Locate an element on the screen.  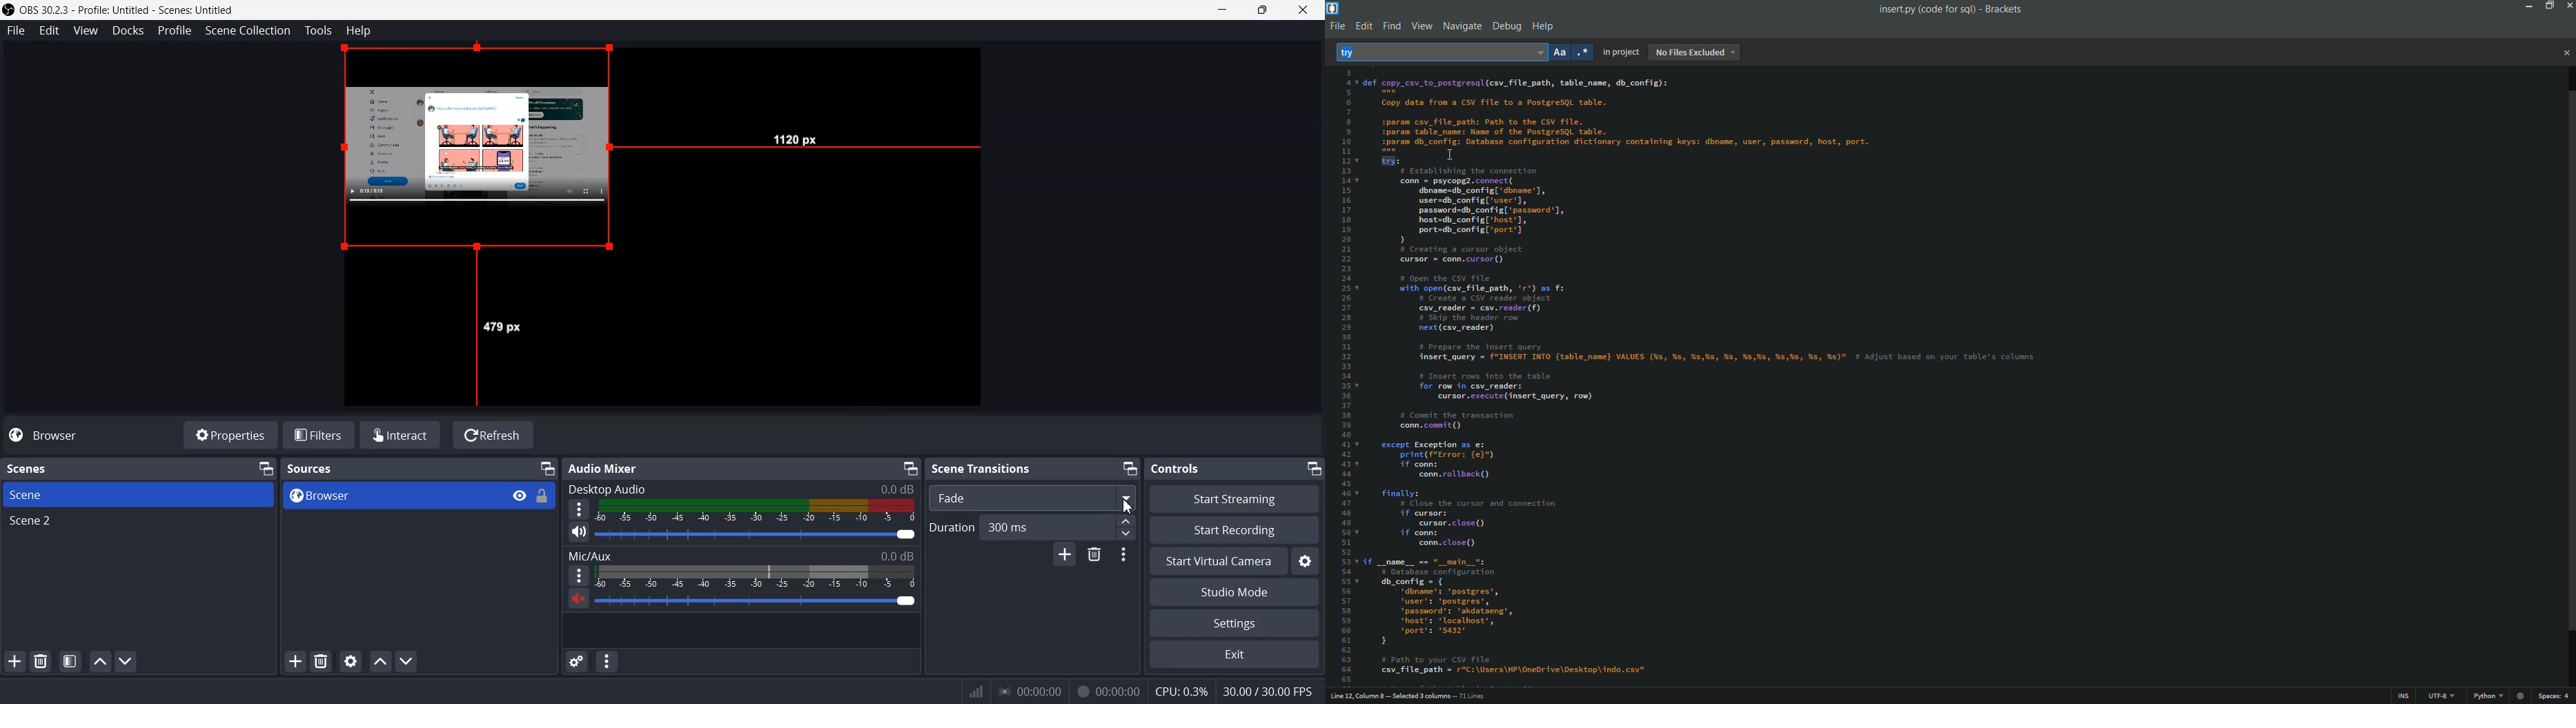
Text is located at coordinates (981, 467).